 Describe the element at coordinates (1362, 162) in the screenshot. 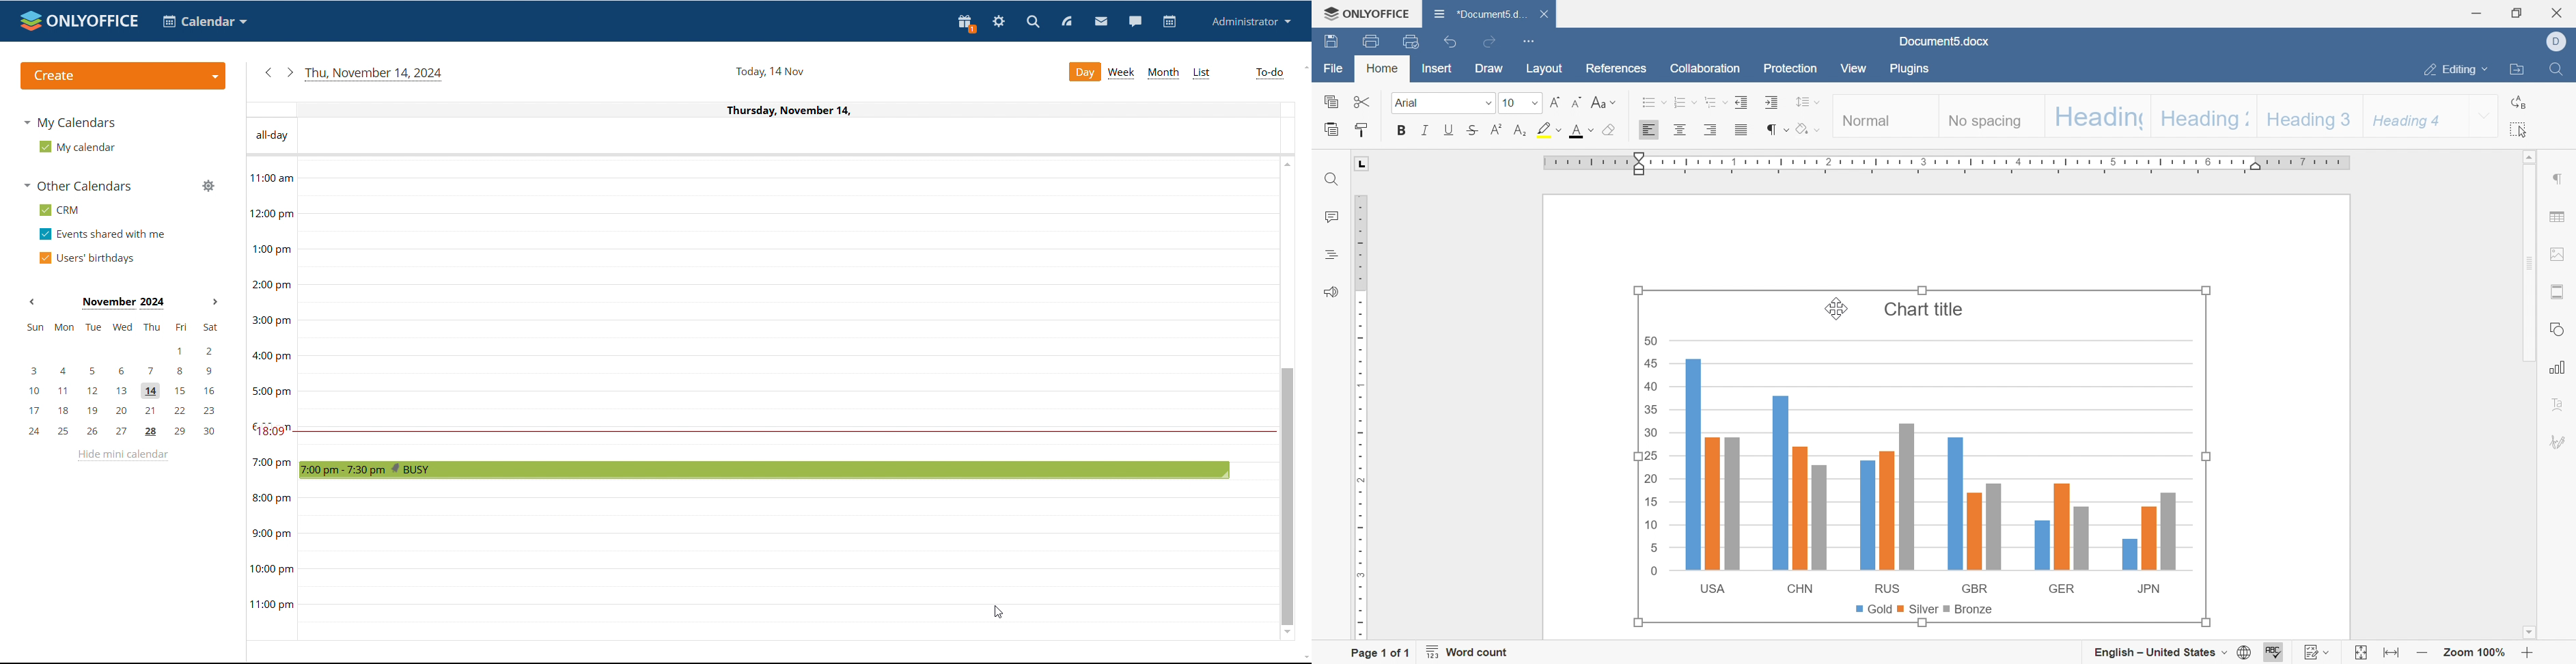

I see `L` at that location.